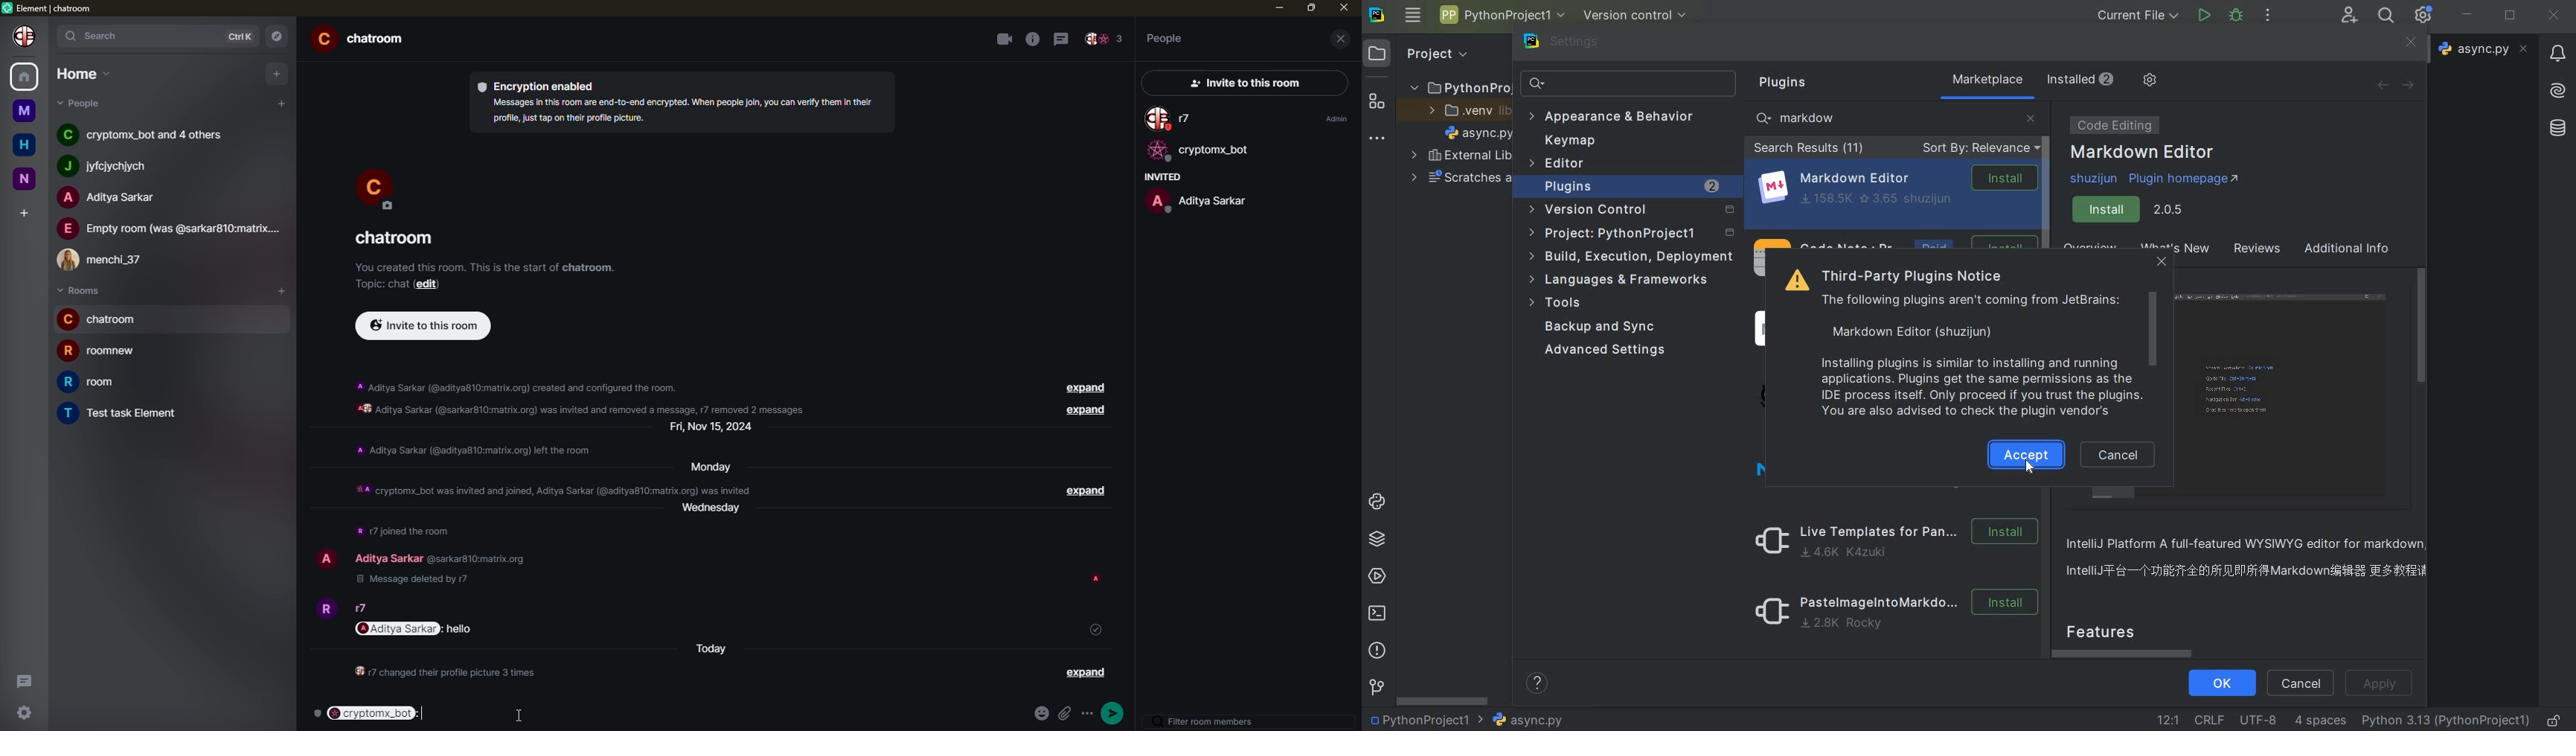 This screenshot has width=2576, height=756. What do you see at coordinates (716, 514) in the screenshot?
I see `day` at bounding box center [716, 514].